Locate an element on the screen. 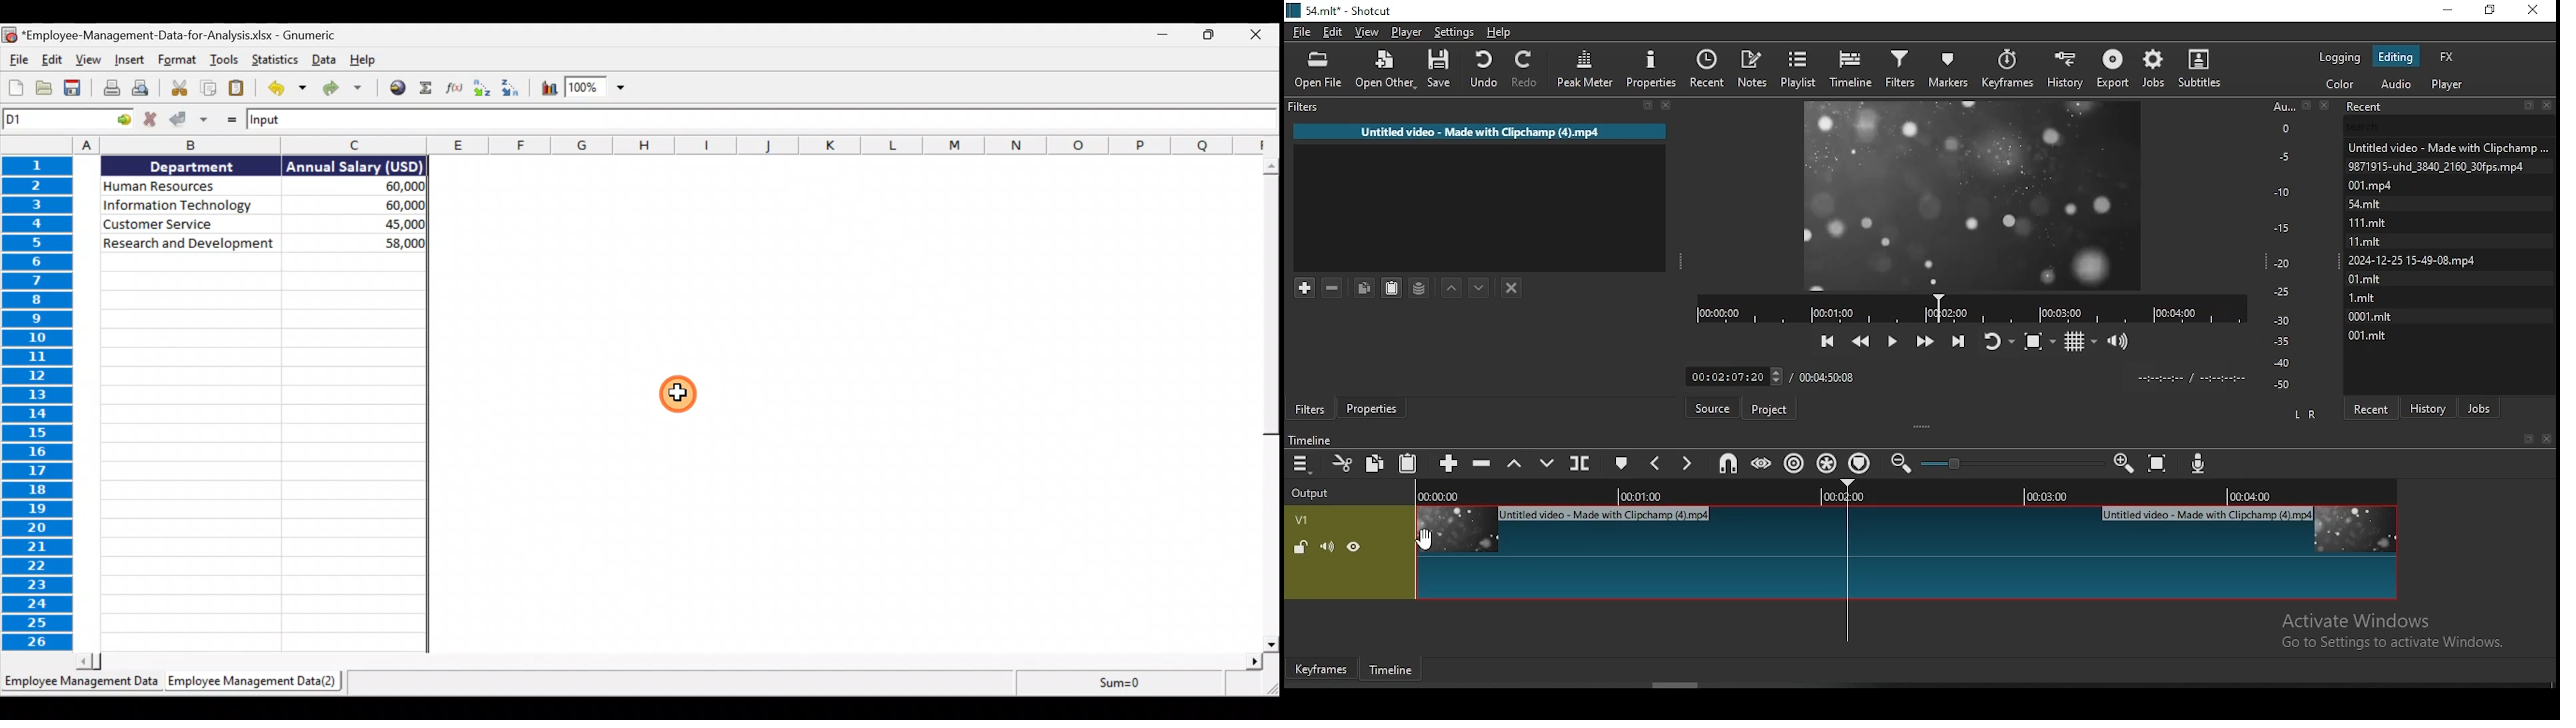  files is located at coordinates (2361, 297).